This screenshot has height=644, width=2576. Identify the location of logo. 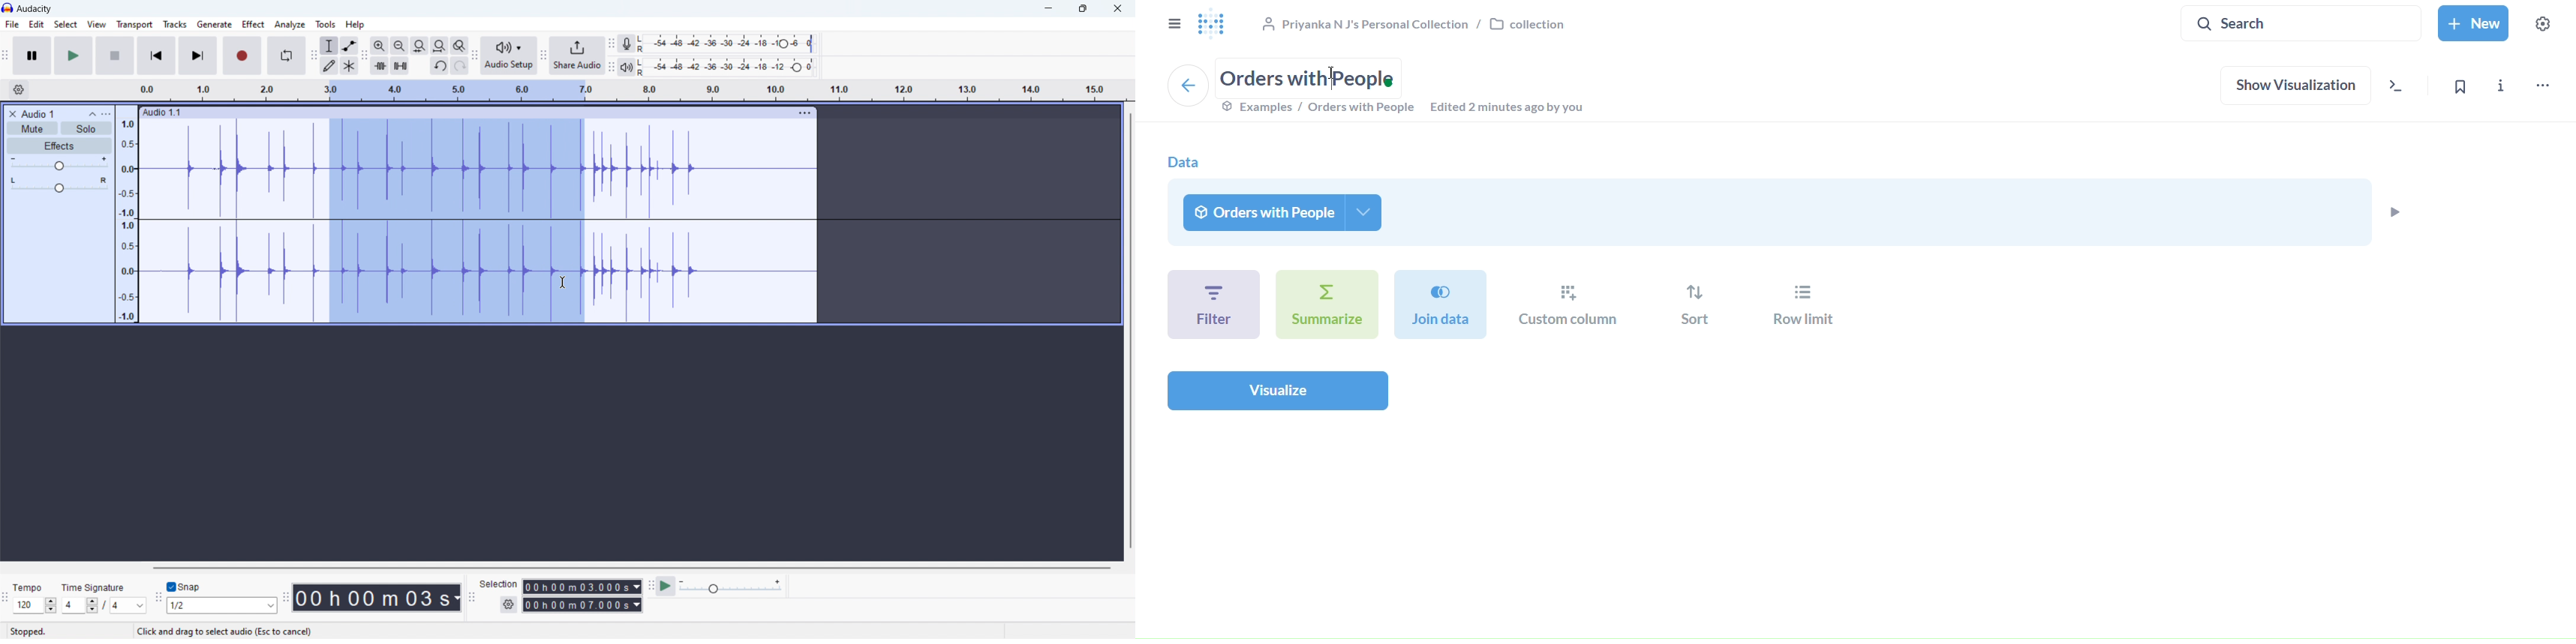
(7, 8).